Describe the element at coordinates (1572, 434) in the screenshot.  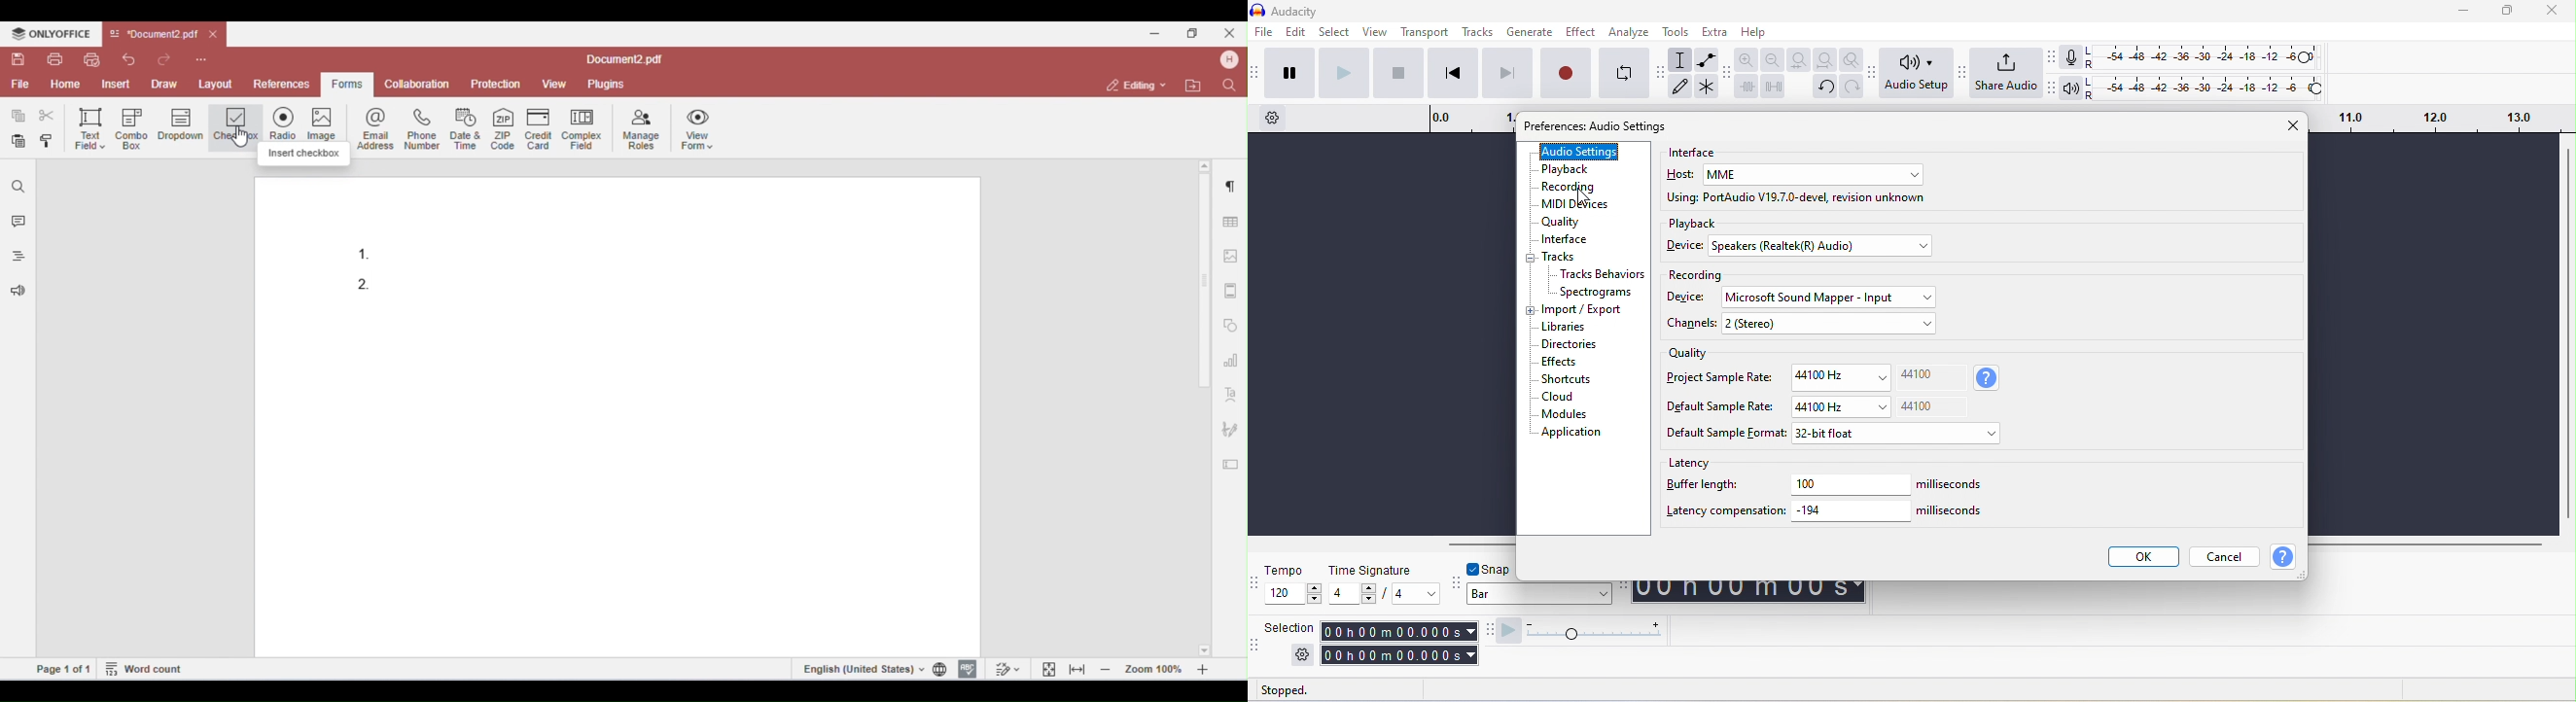
I see `application` at that location.